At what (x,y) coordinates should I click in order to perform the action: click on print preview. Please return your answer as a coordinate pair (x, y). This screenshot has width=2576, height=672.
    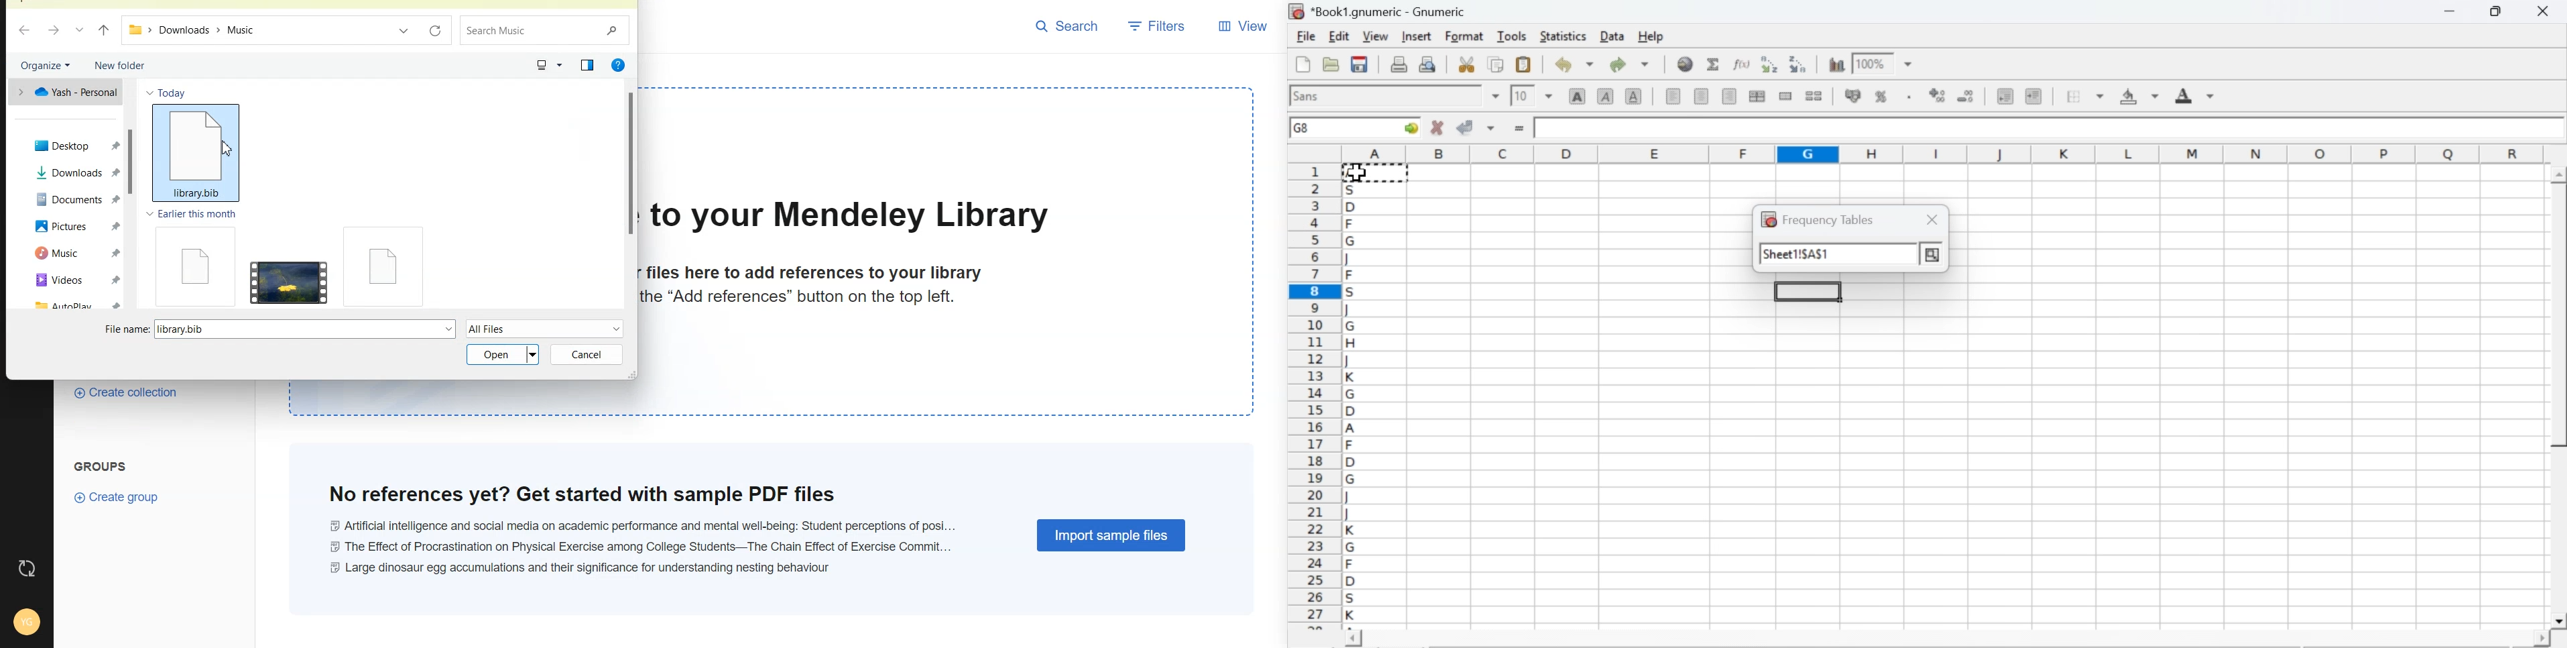
    Looking at the image, I should click on (1428, 63).